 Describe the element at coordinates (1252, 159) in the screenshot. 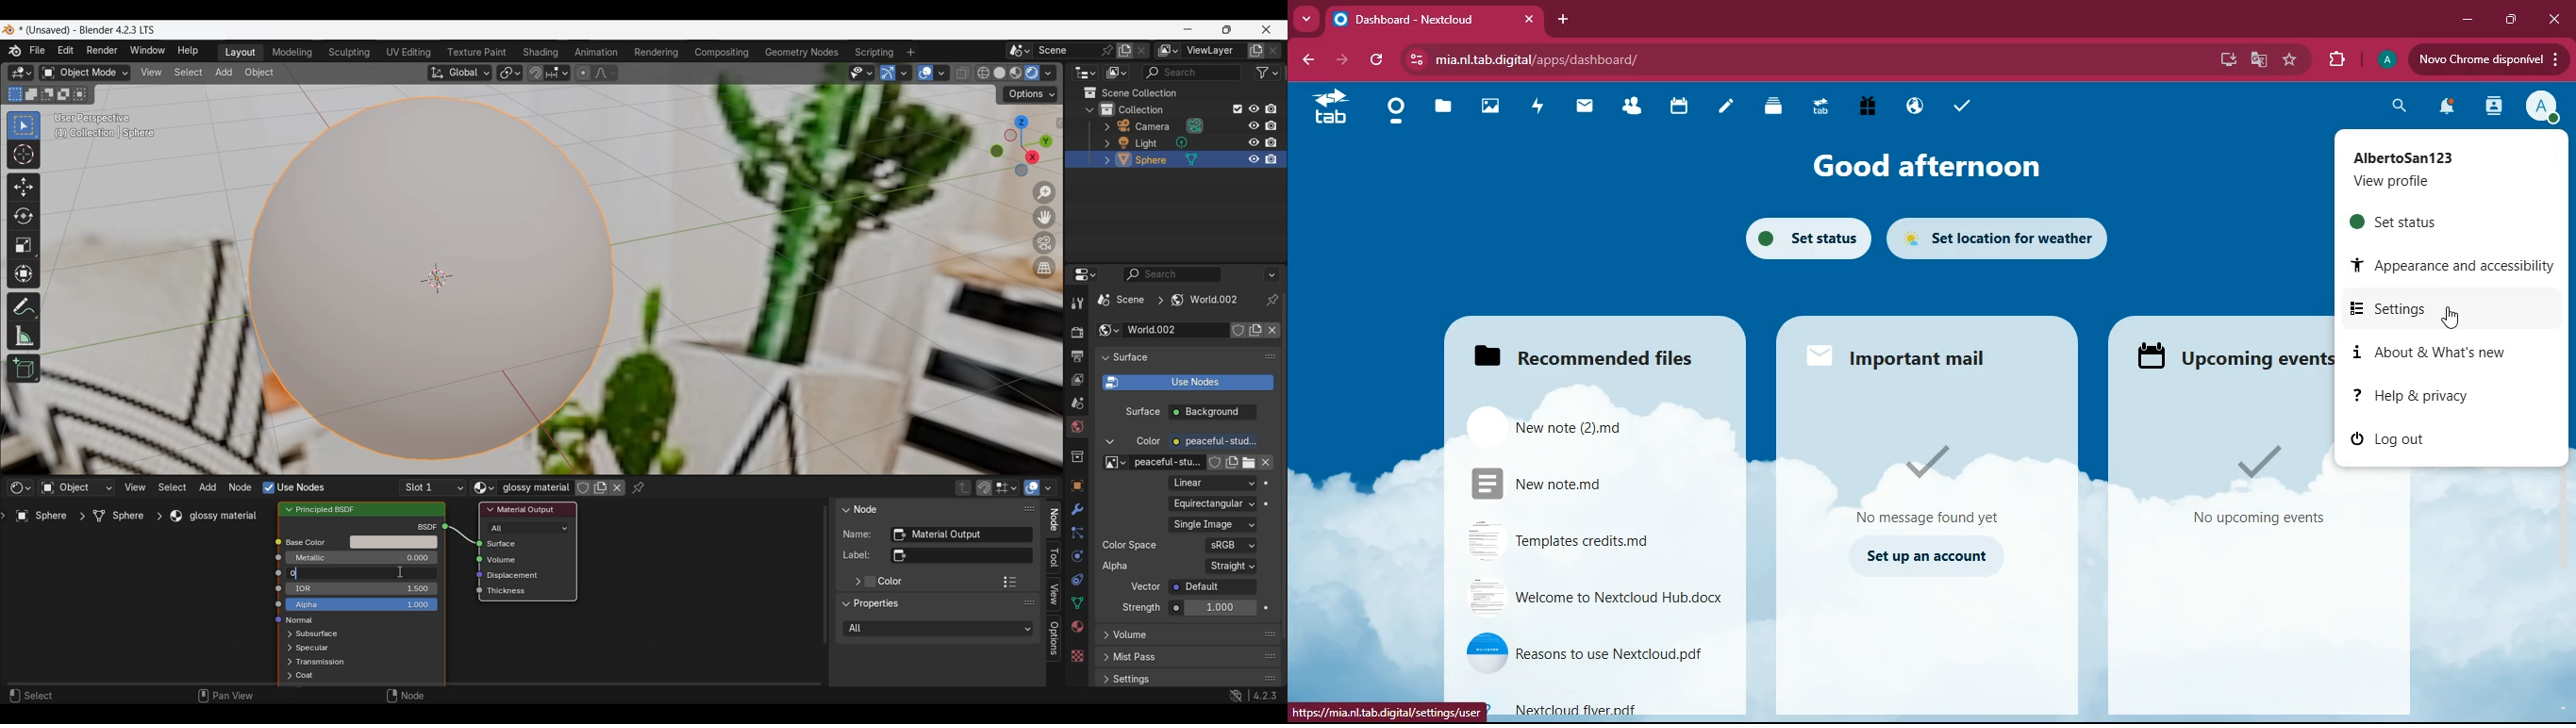

I see `respectively hide in viewport` at that location.